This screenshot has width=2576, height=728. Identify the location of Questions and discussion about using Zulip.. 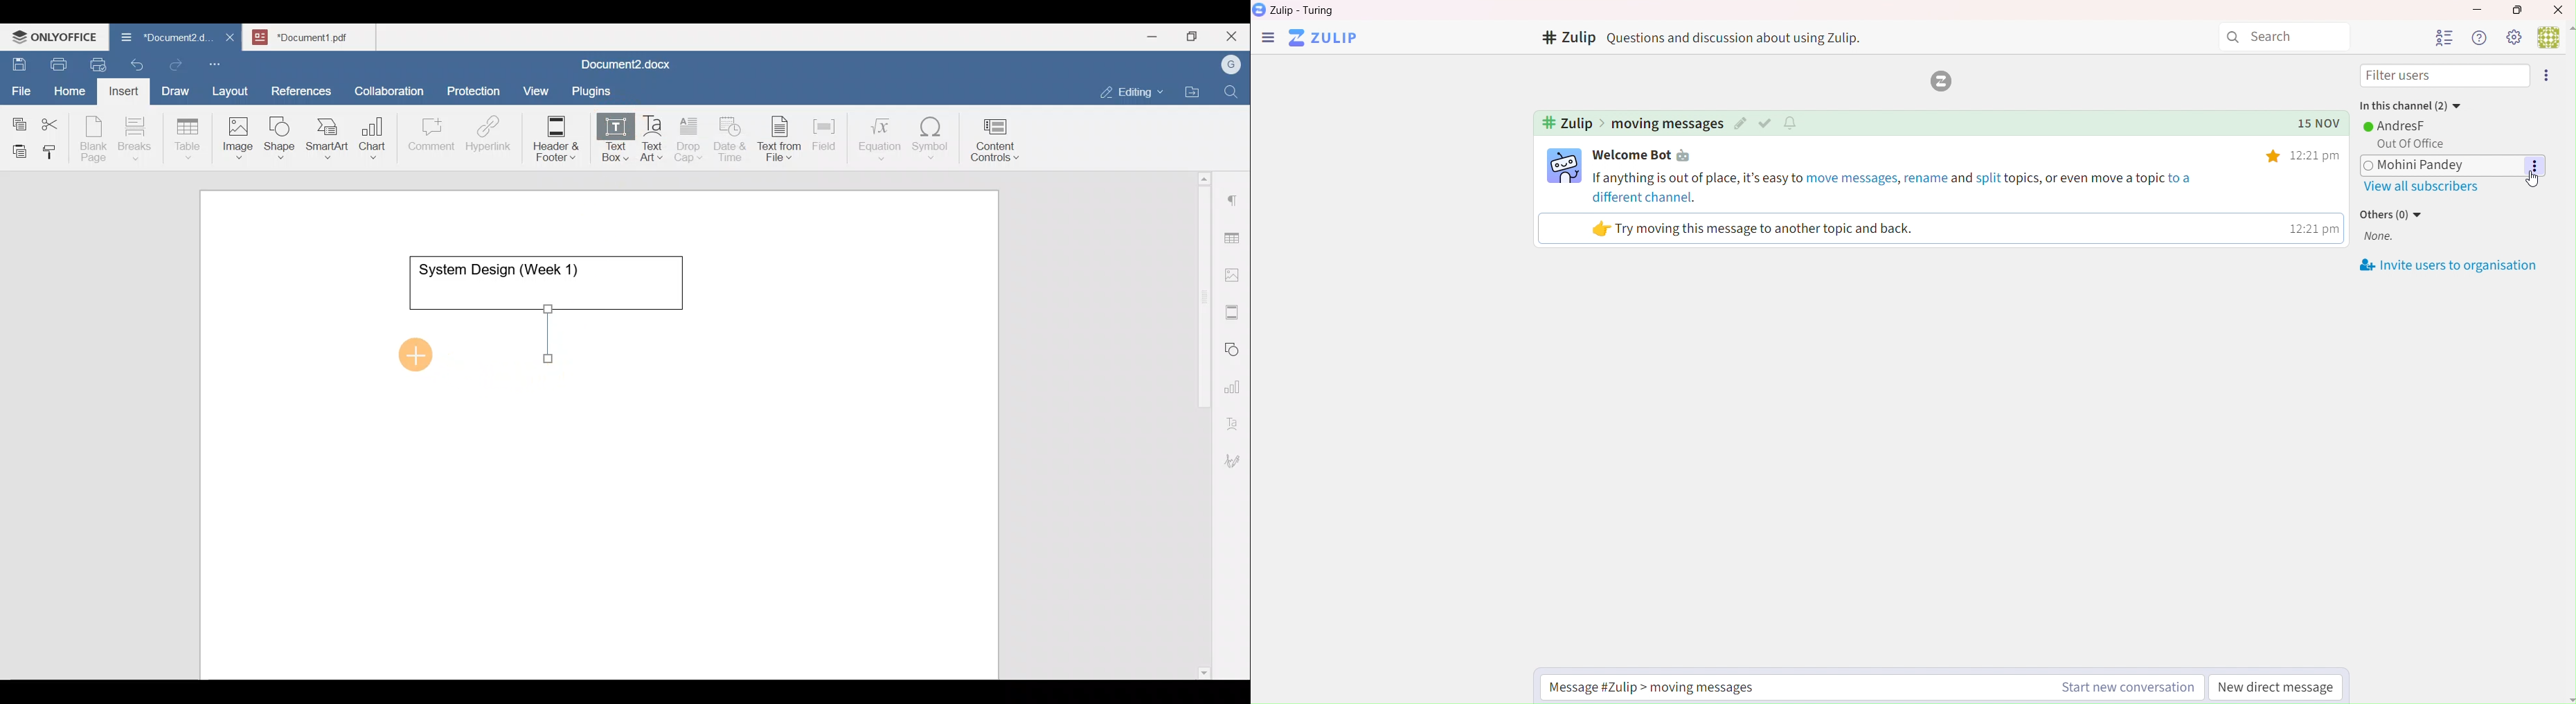
(1740, 37).